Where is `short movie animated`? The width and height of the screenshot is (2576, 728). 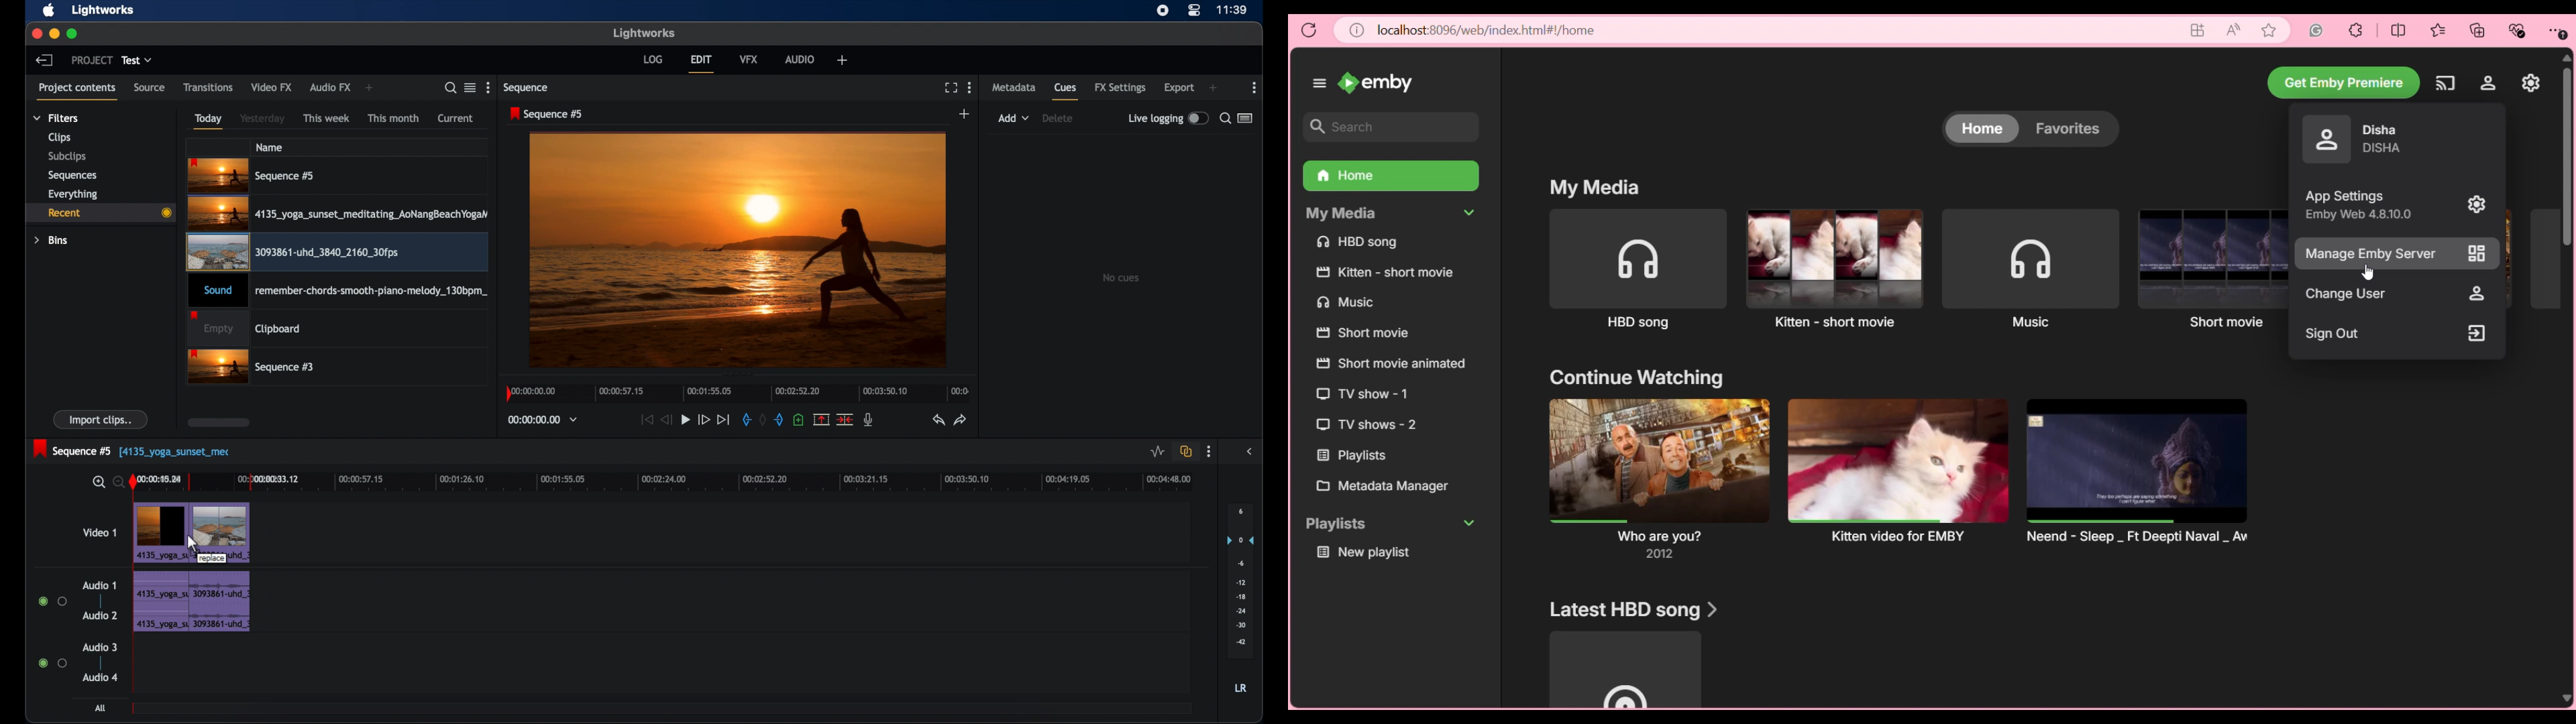
short movie animated is located at coordinates (1392, 365).